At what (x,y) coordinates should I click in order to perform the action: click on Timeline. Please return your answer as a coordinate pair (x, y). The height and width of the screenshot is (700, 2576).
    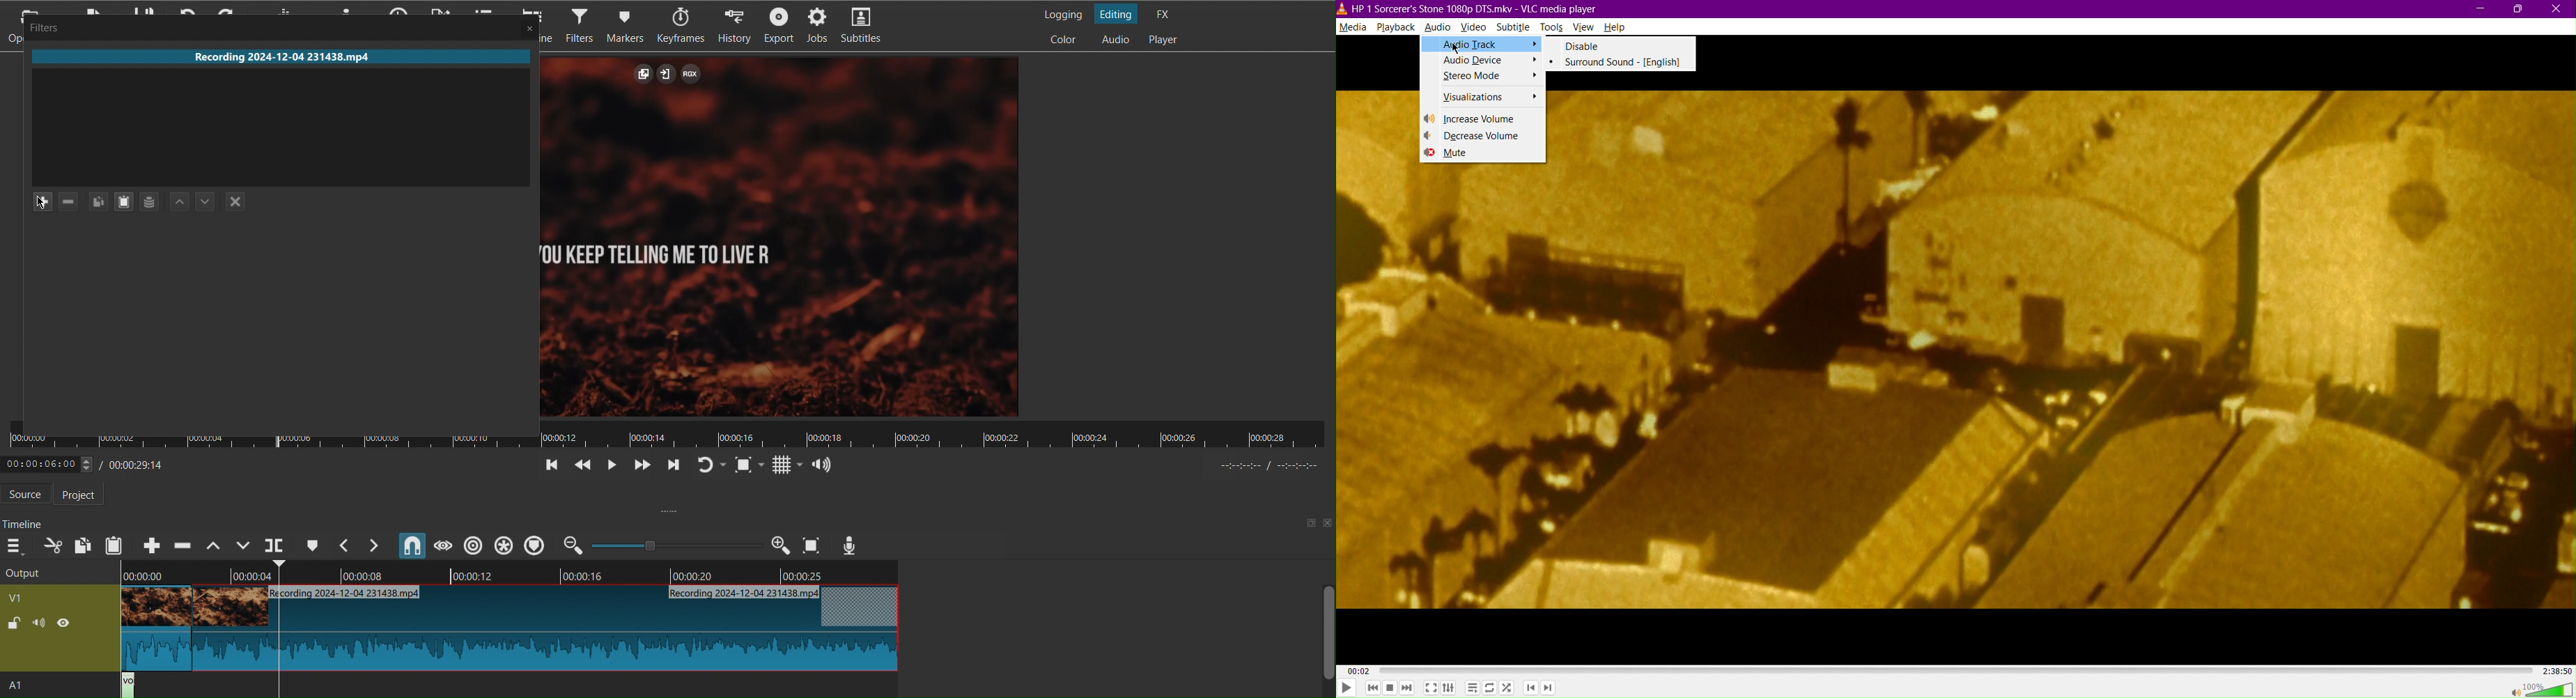
    Looking at the image, I should click on (512, 571).